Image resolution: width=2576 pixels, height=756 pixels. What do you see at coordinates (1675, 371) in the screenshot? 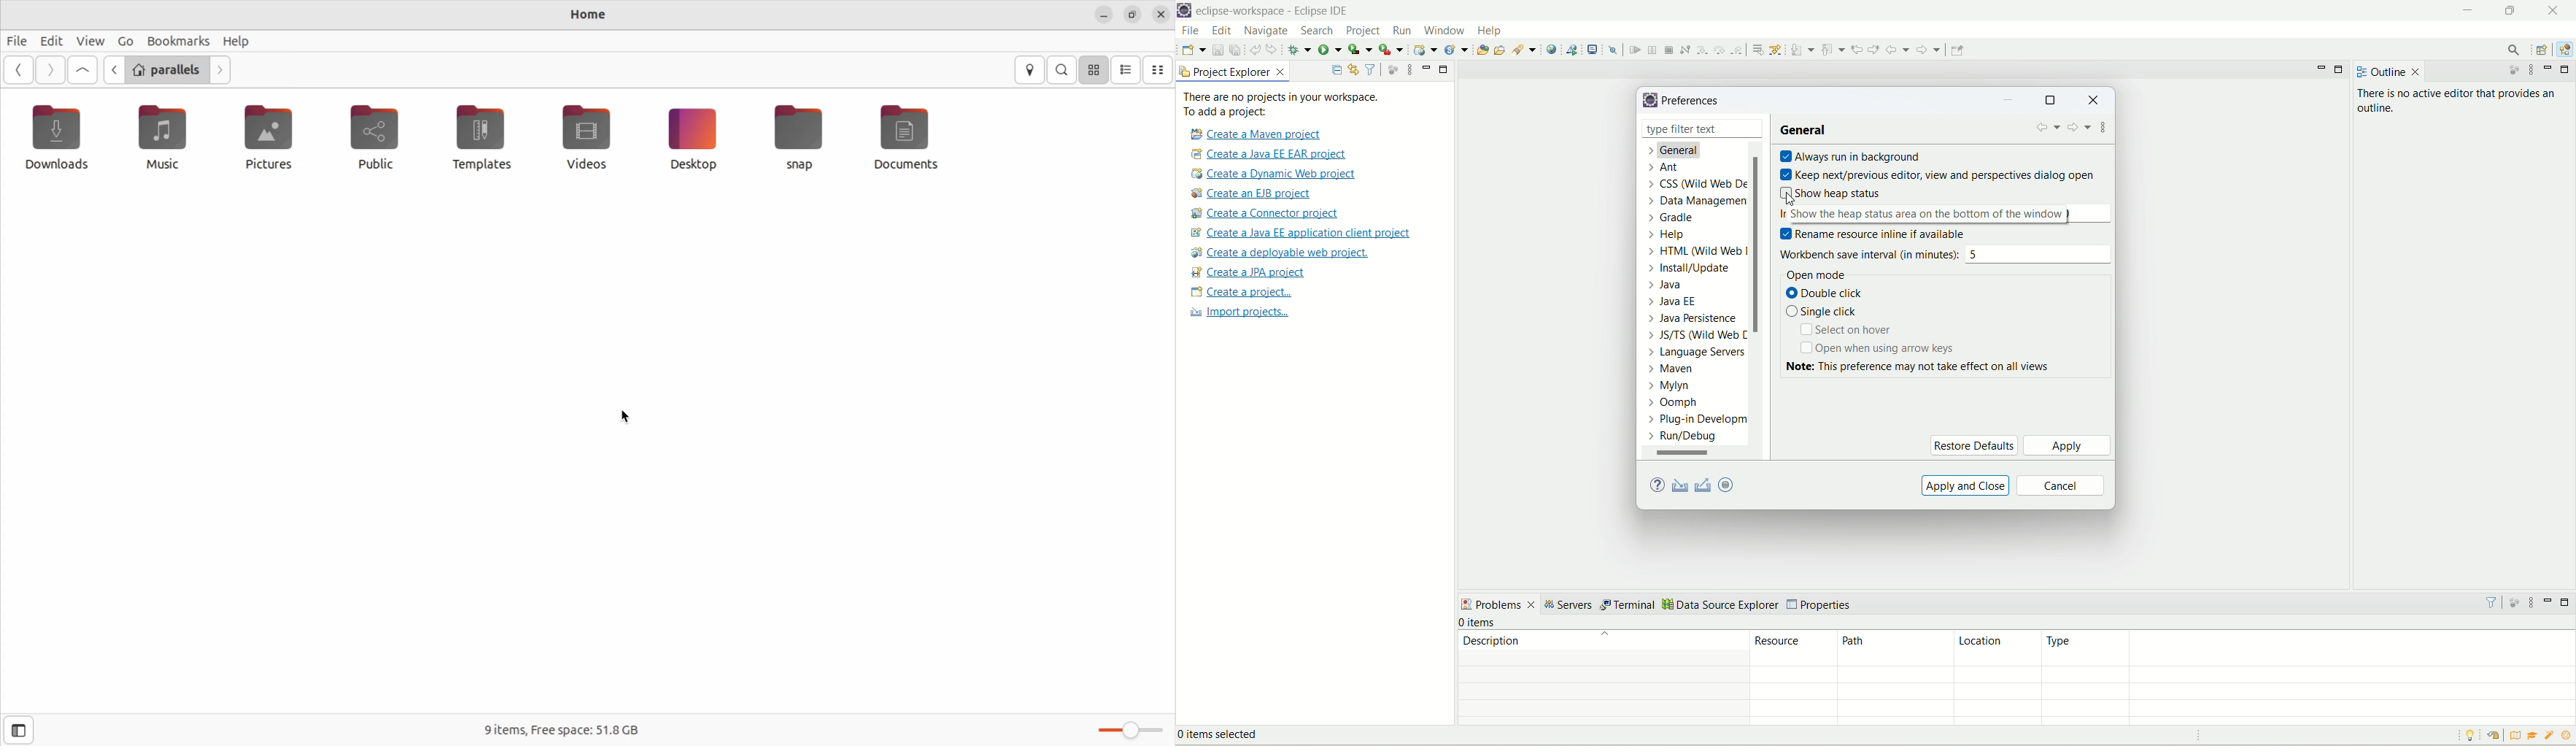
I see `mayer` at bounding box center [1675, 371].